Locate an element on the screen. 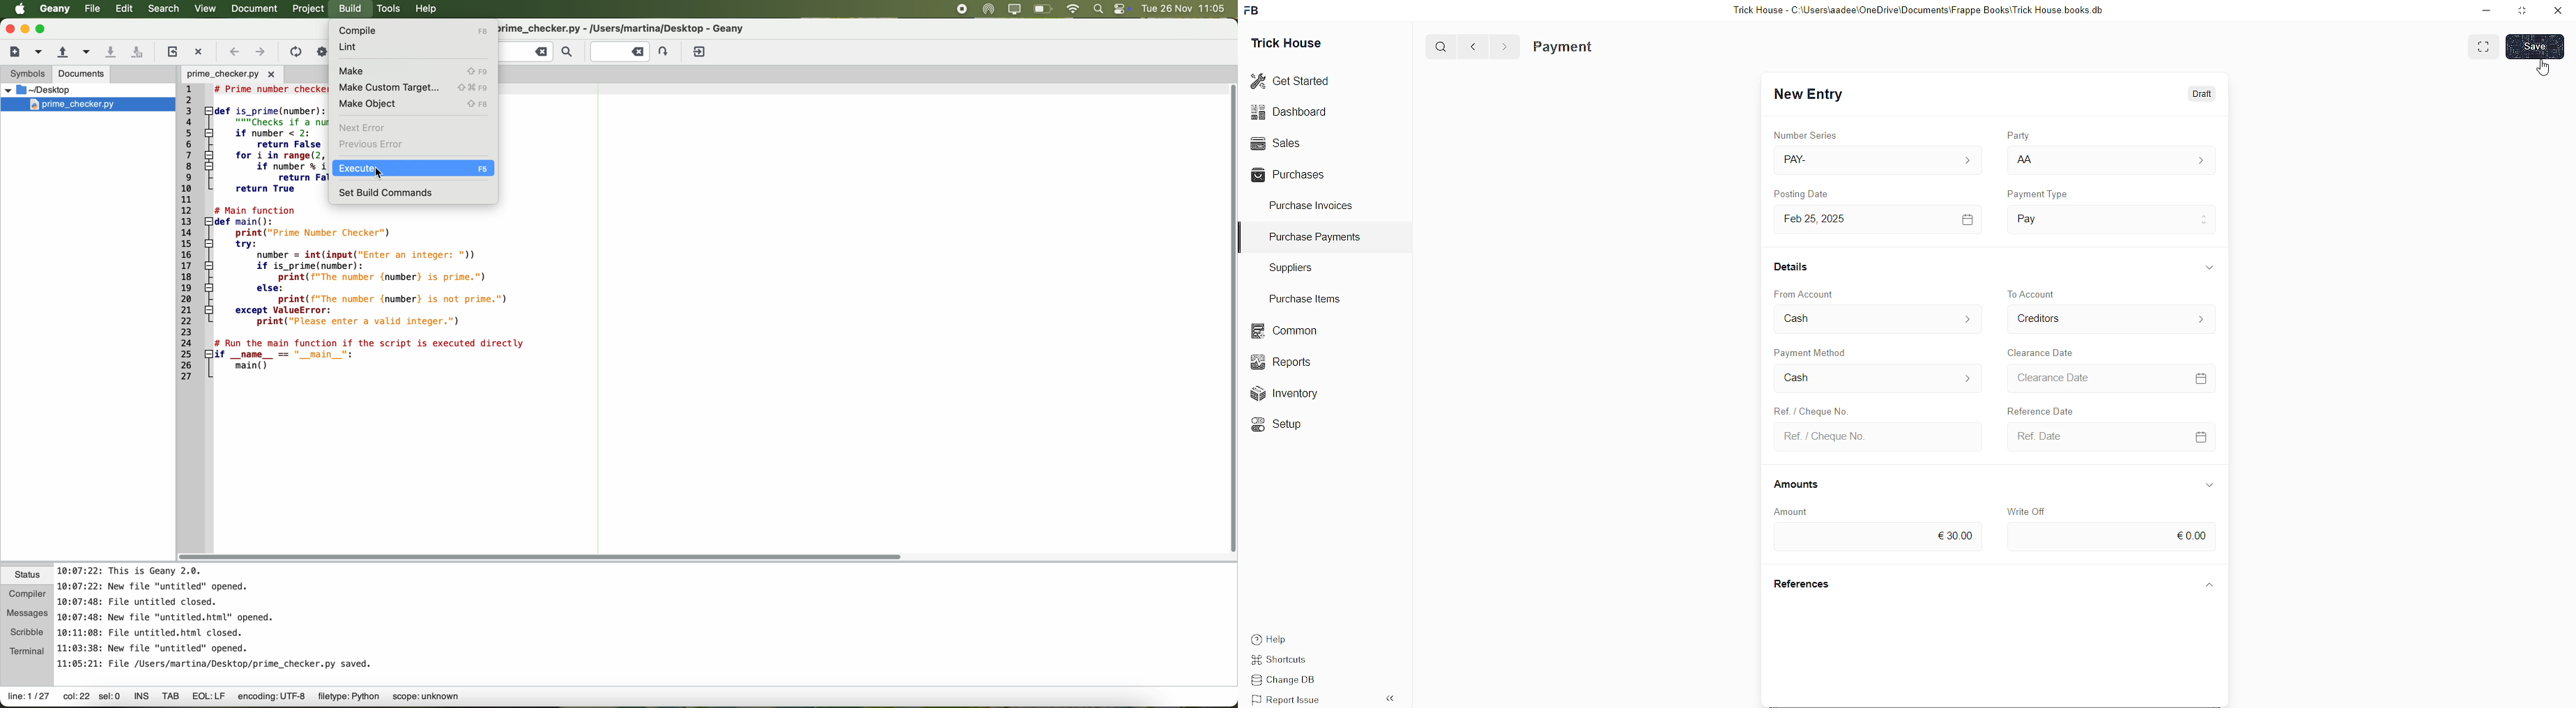  > is located at coordinates (1504, 47).